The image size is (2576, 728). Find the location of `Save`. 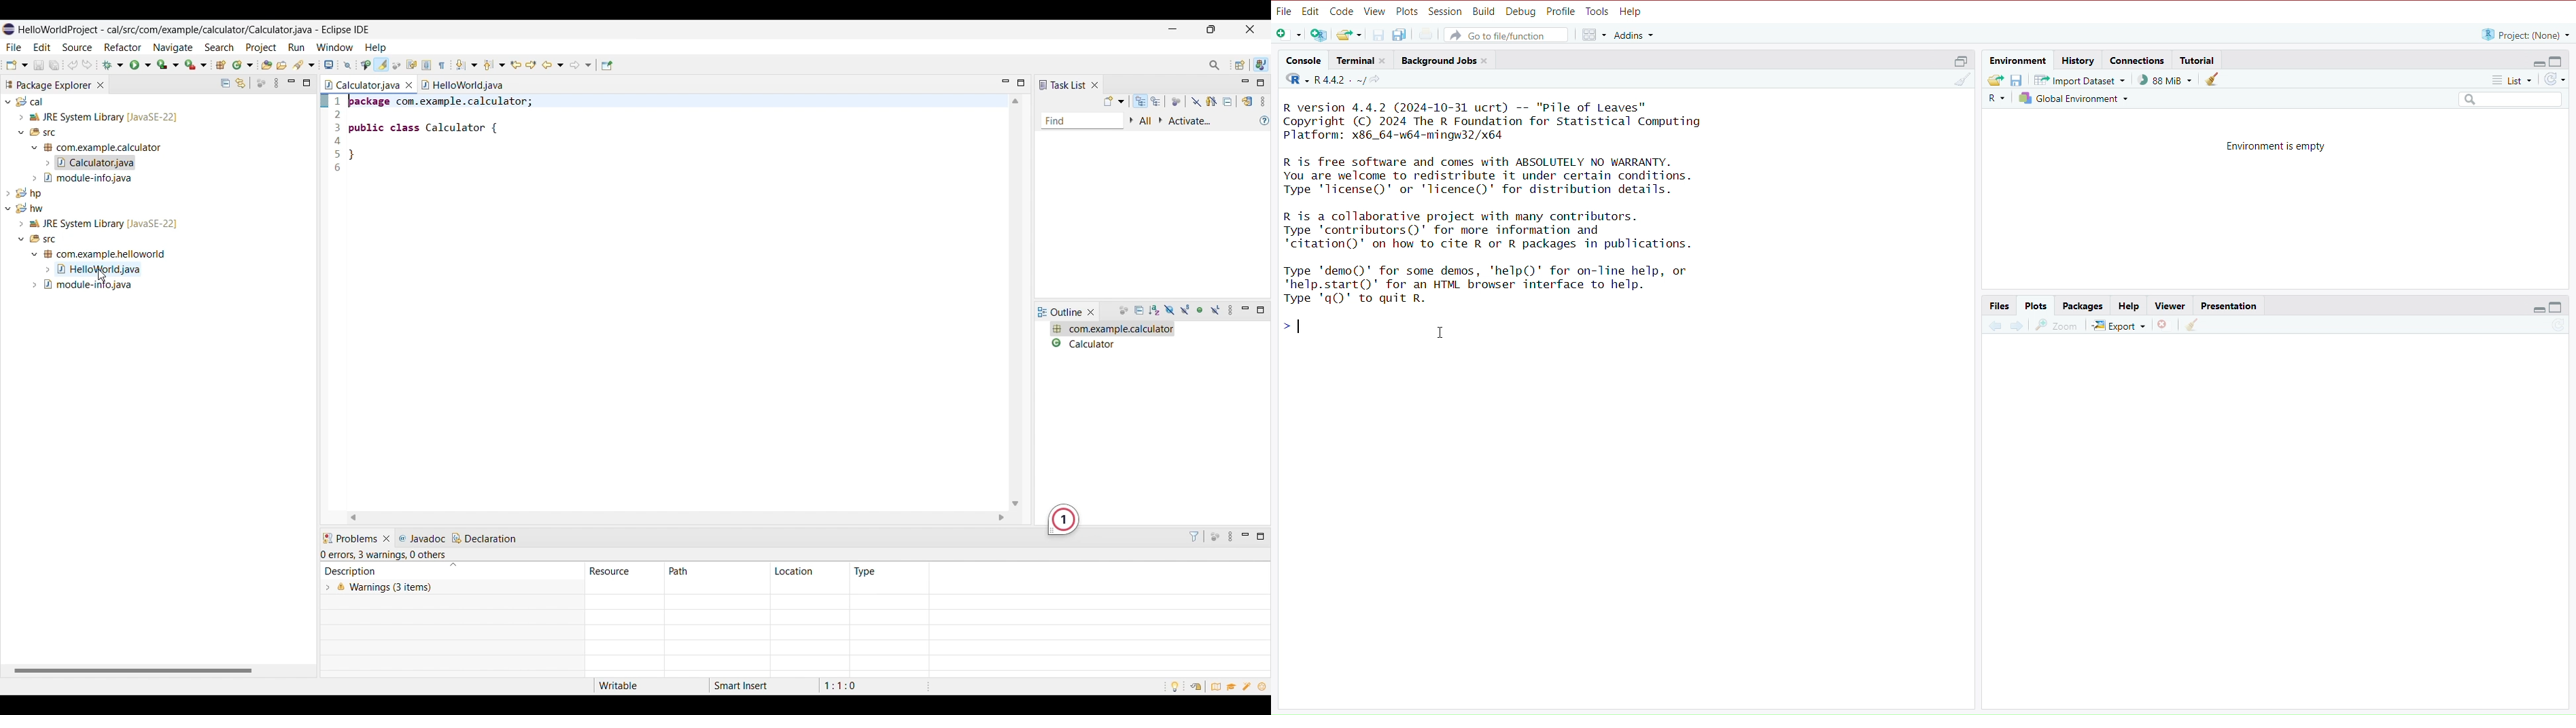

Save is located at coordinates (2018, 80).